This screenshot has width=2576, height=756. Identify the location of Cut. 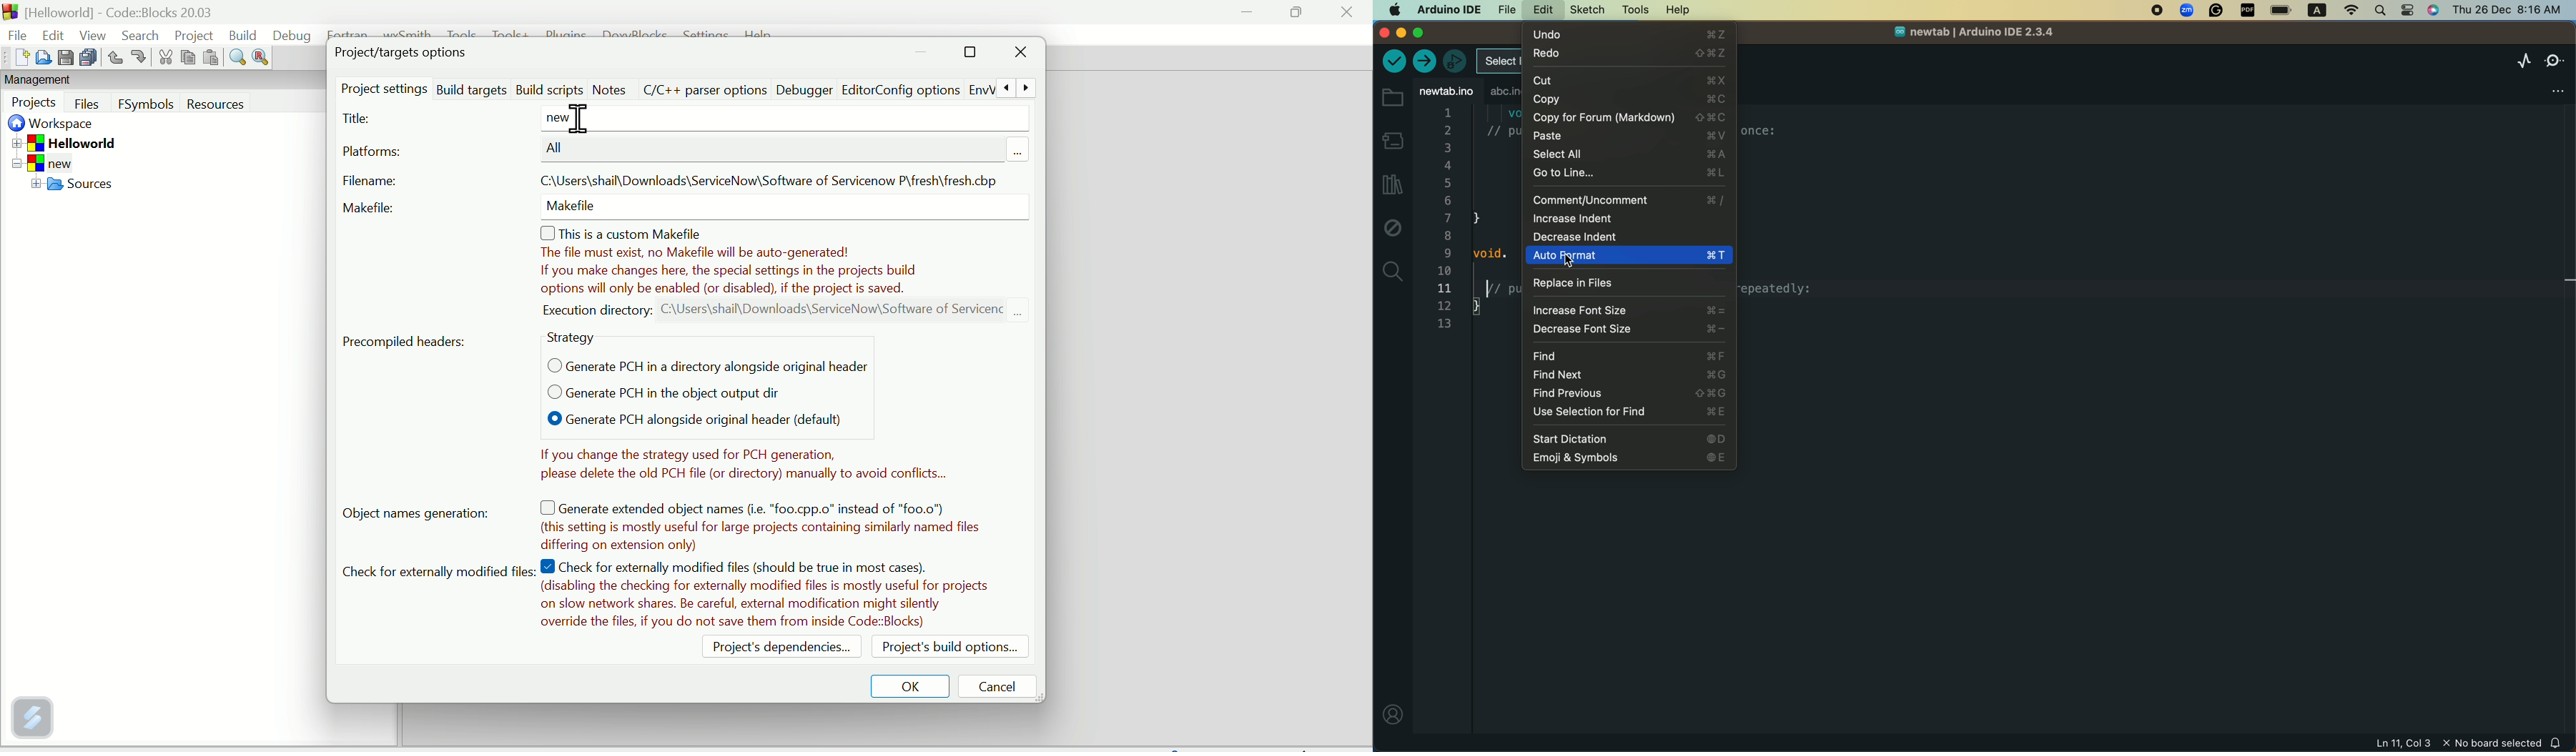
(162, 59).